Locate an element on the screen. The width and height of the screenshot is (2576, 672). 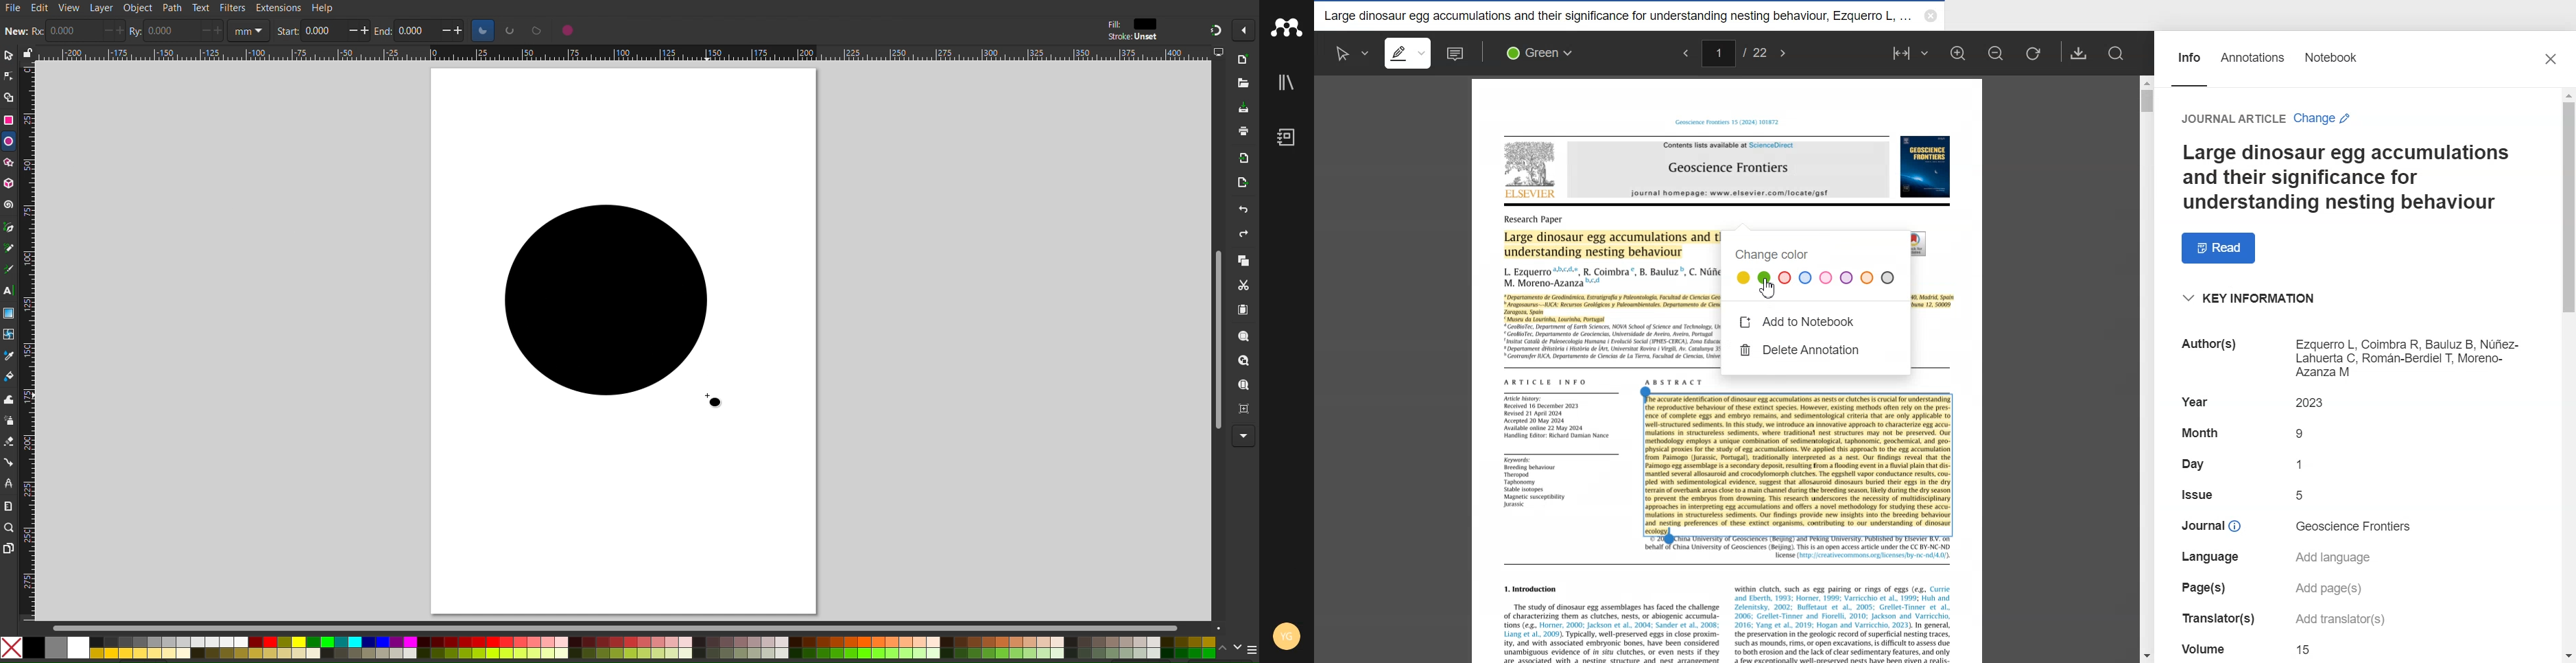
text is located at coordinates (1535, 483).